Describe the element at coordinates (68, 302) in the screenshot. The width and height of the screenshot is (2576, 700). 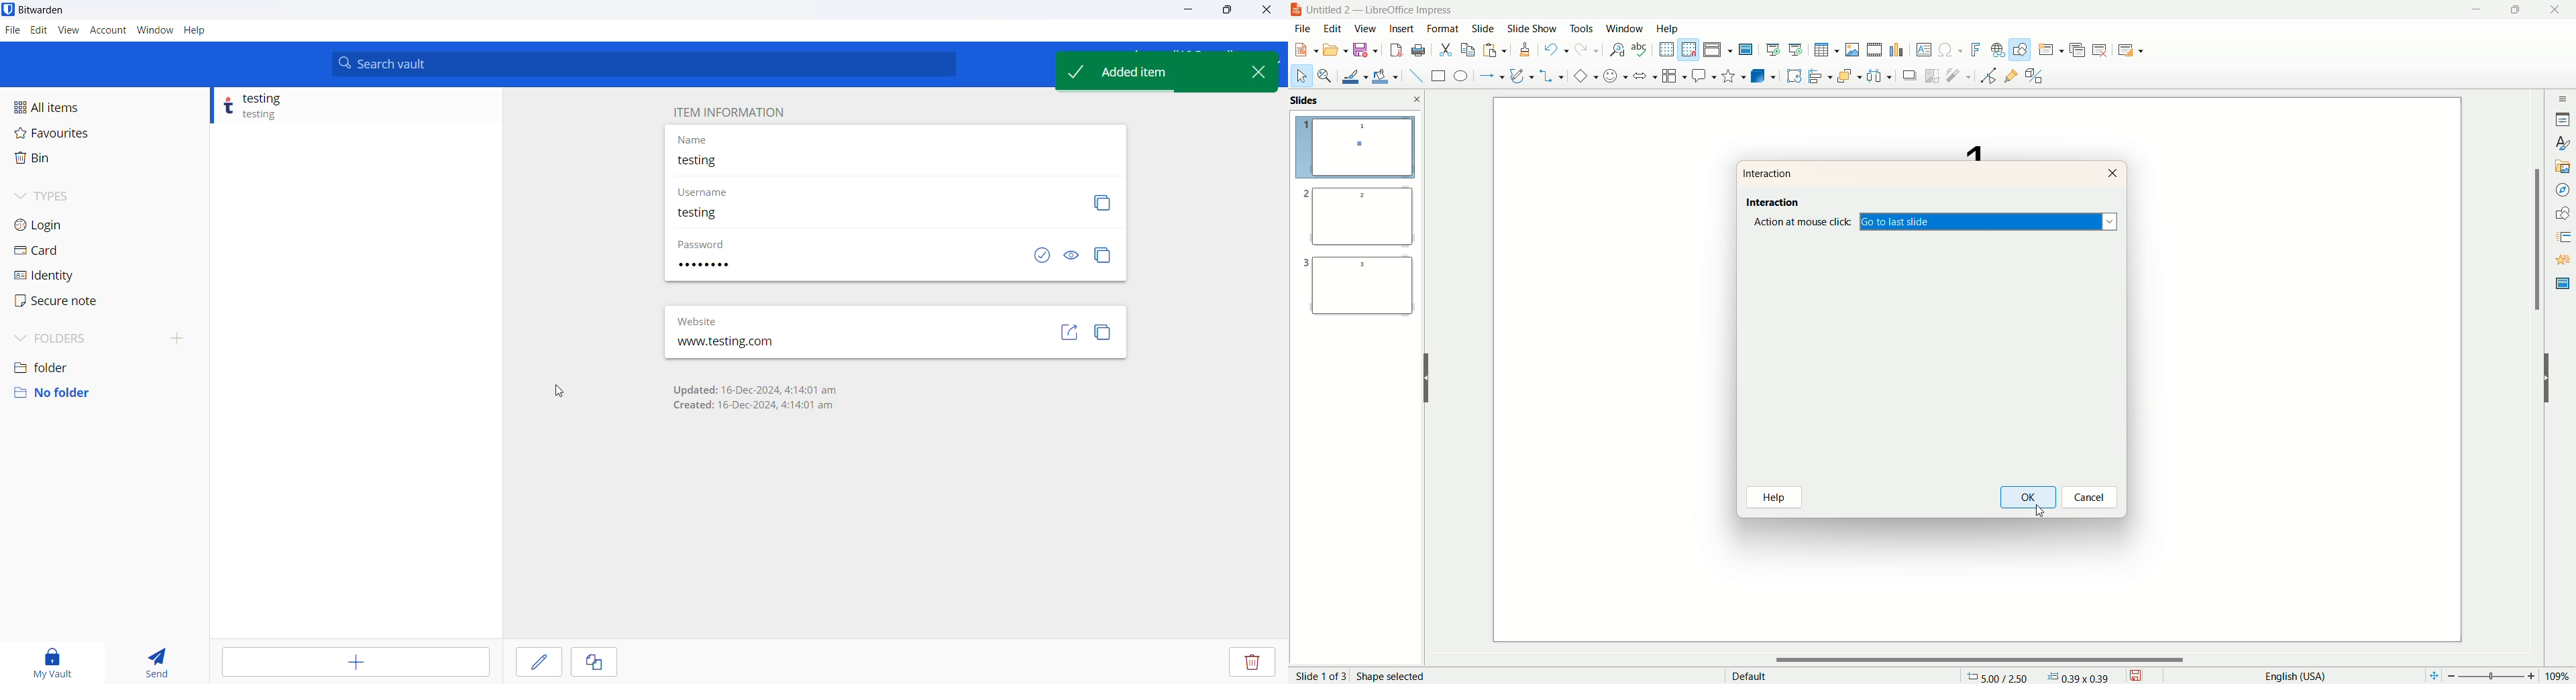
I see `secure note` at that location.